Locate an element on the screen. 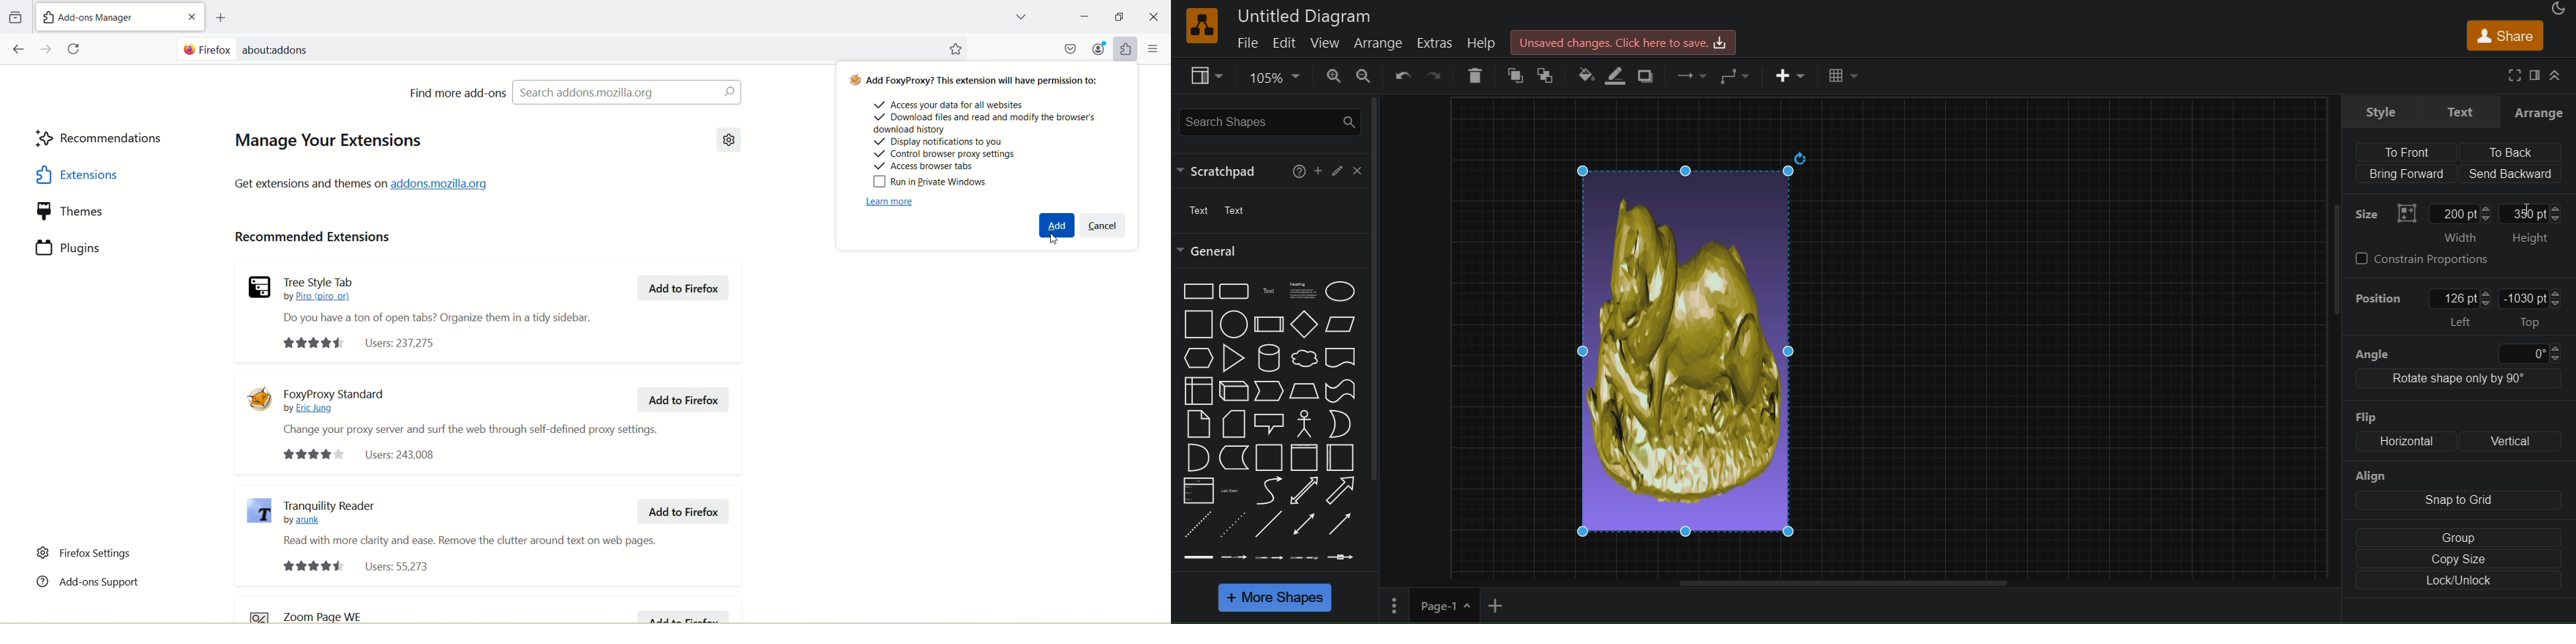 The height and width of the screenshot is (644, 2576). Add is located at coordinates (1316, 171).